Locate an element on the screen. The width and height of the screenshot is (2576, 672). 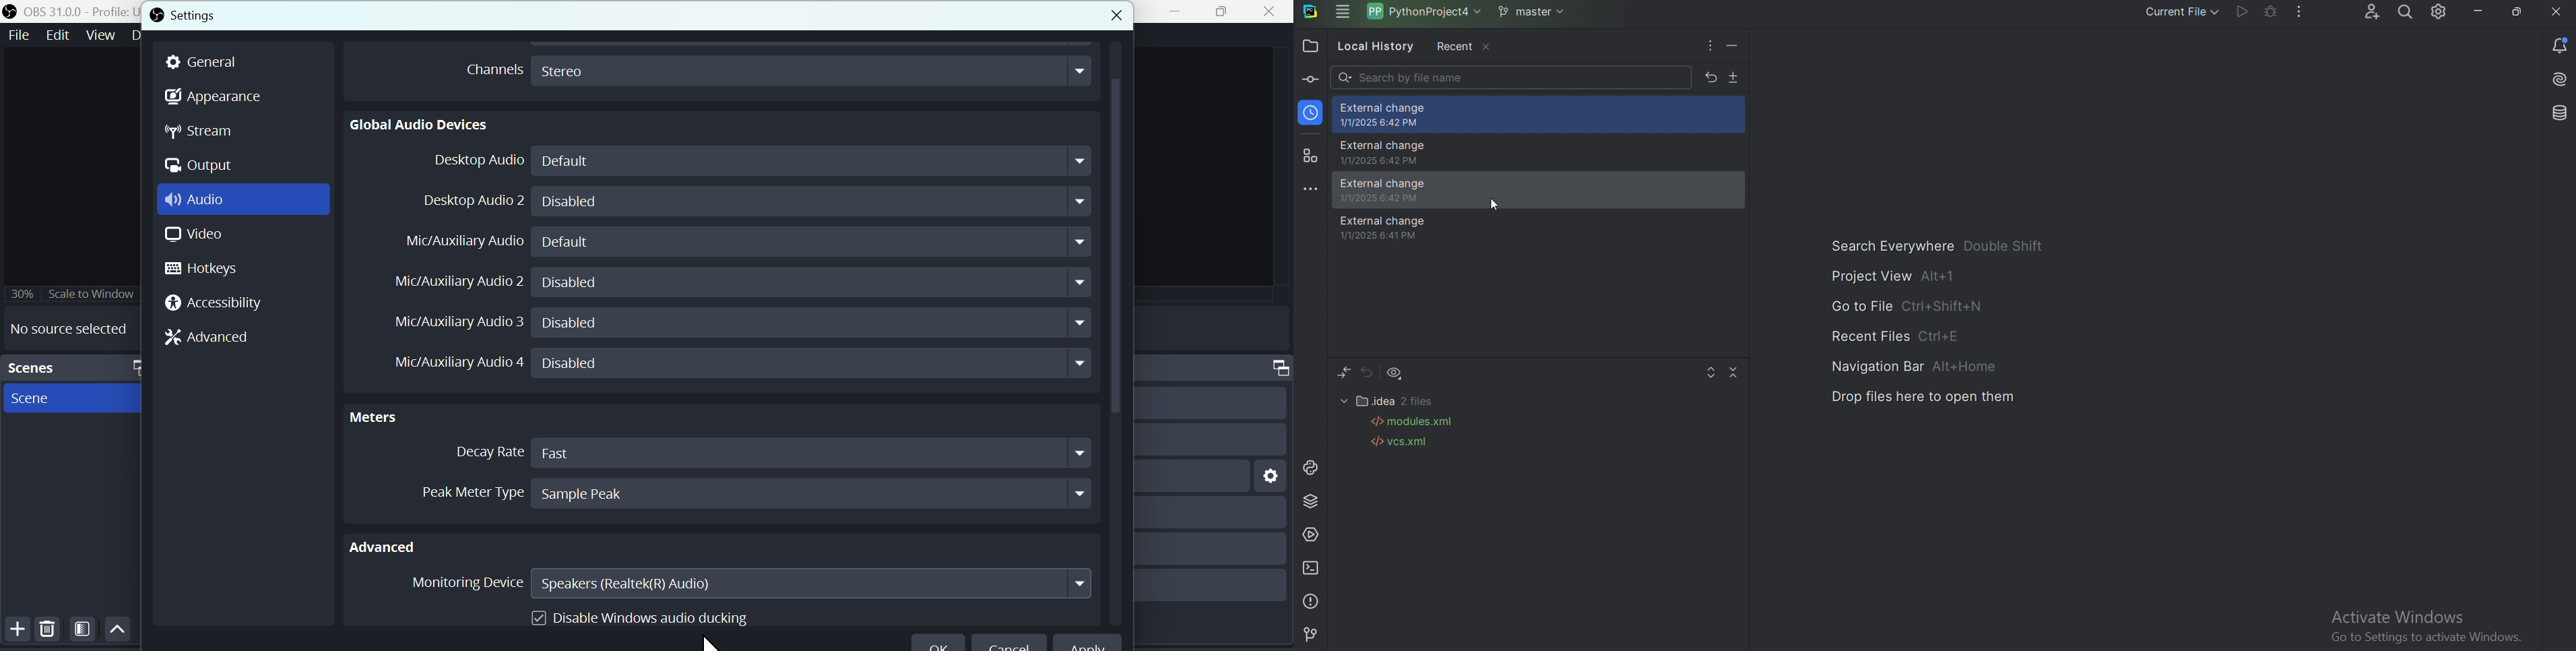
Code with me is located at coordinates (2370, 11).